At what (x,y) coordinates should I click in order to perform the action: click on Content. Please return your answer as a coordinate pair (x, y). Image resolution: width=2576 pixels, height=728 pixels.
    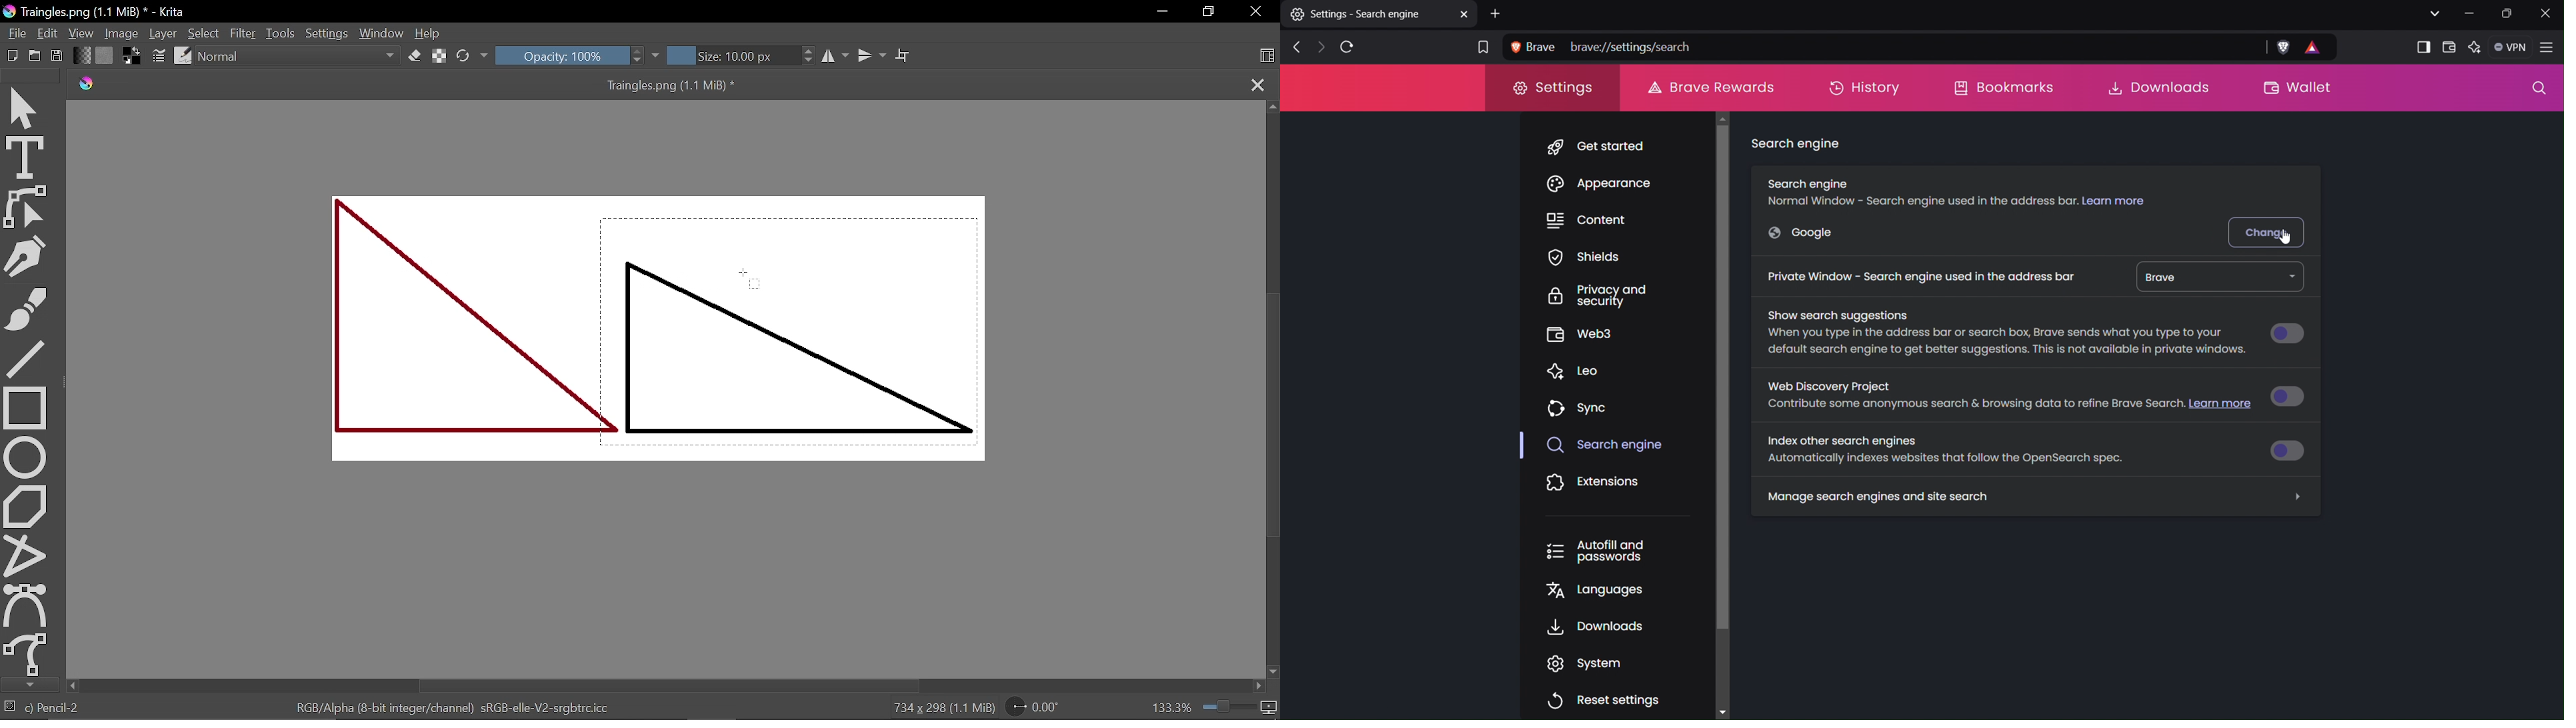
    Looking at the image, I should click on (1592, 220).